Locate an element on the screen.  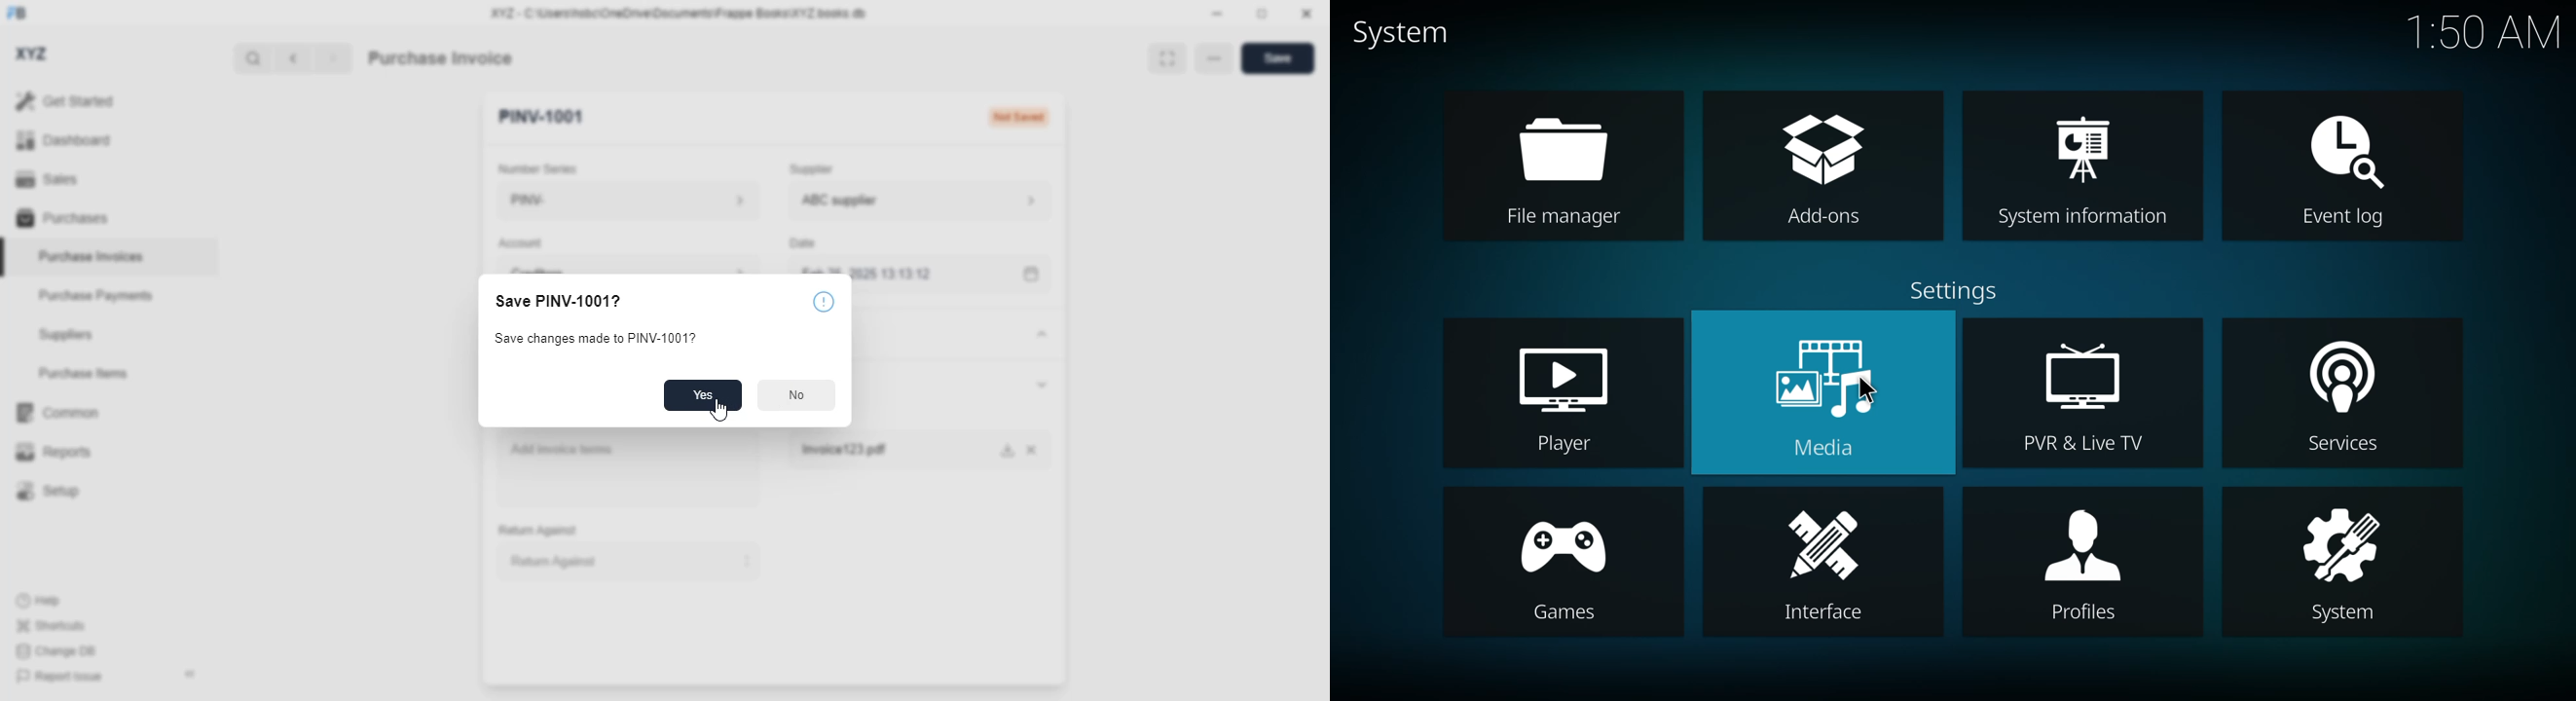
common is located at coordinates (55, 413).